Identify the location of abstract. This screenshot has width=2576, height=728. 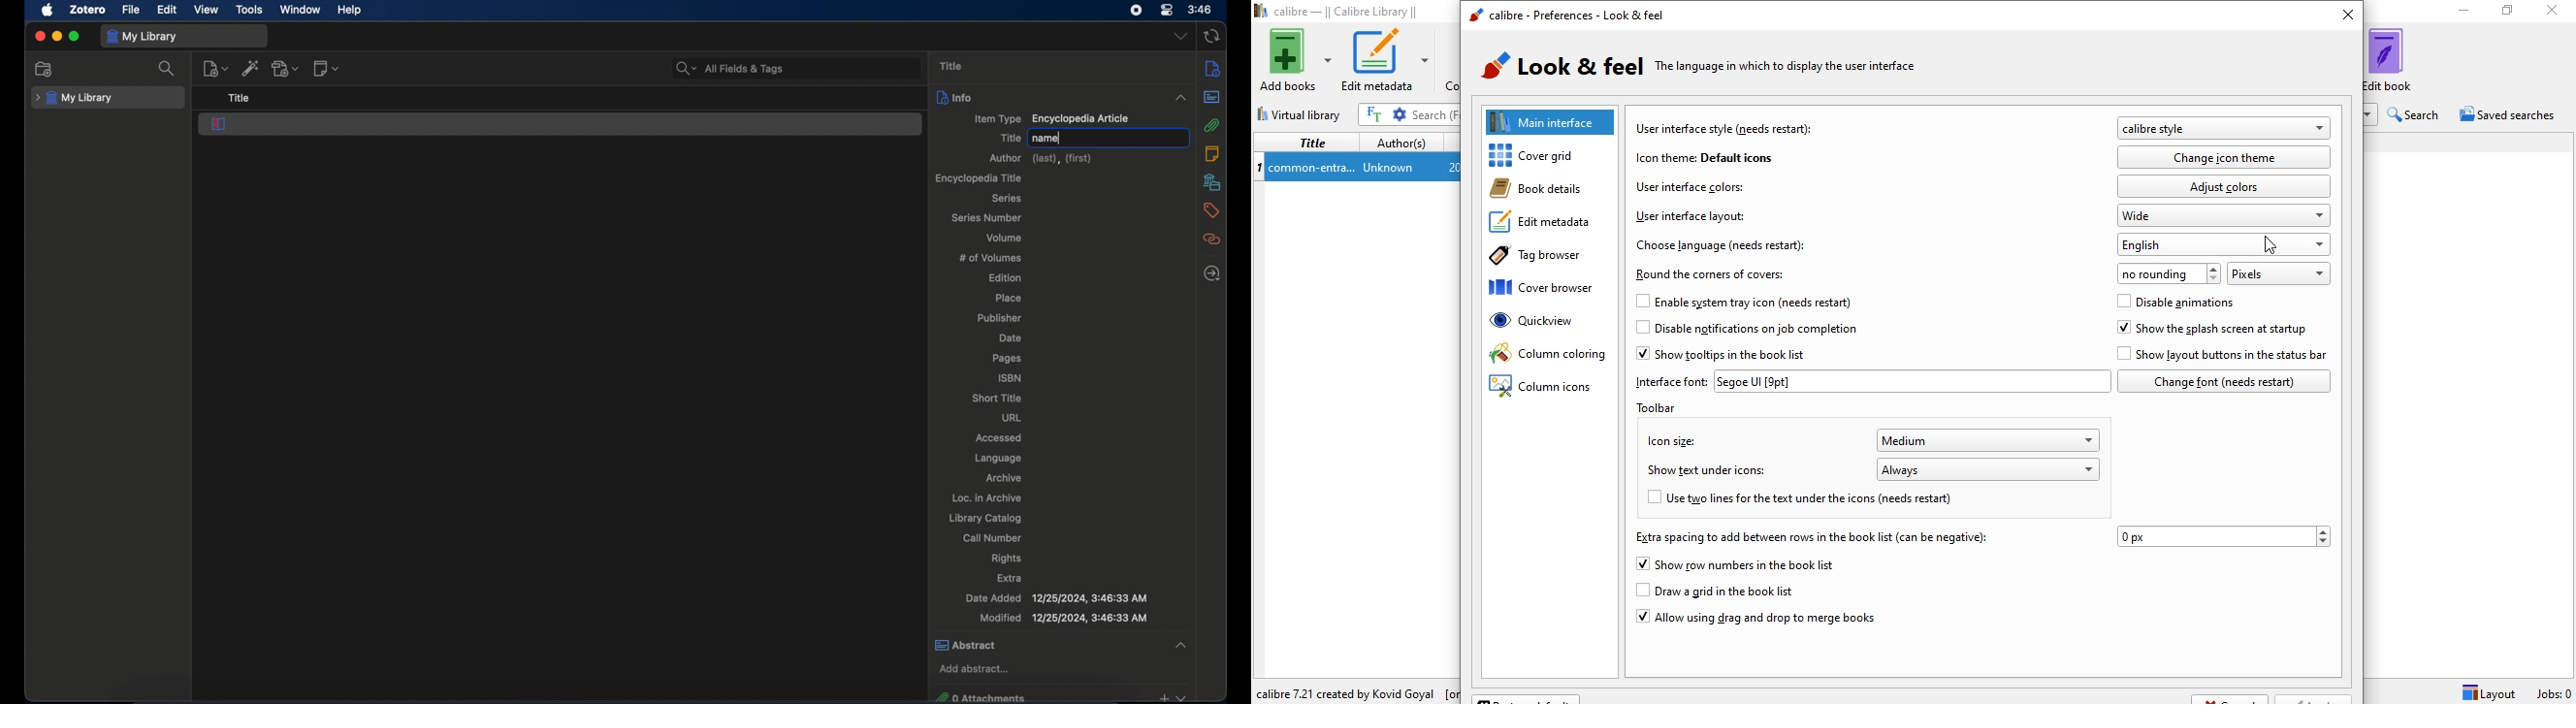
(1061, 644).